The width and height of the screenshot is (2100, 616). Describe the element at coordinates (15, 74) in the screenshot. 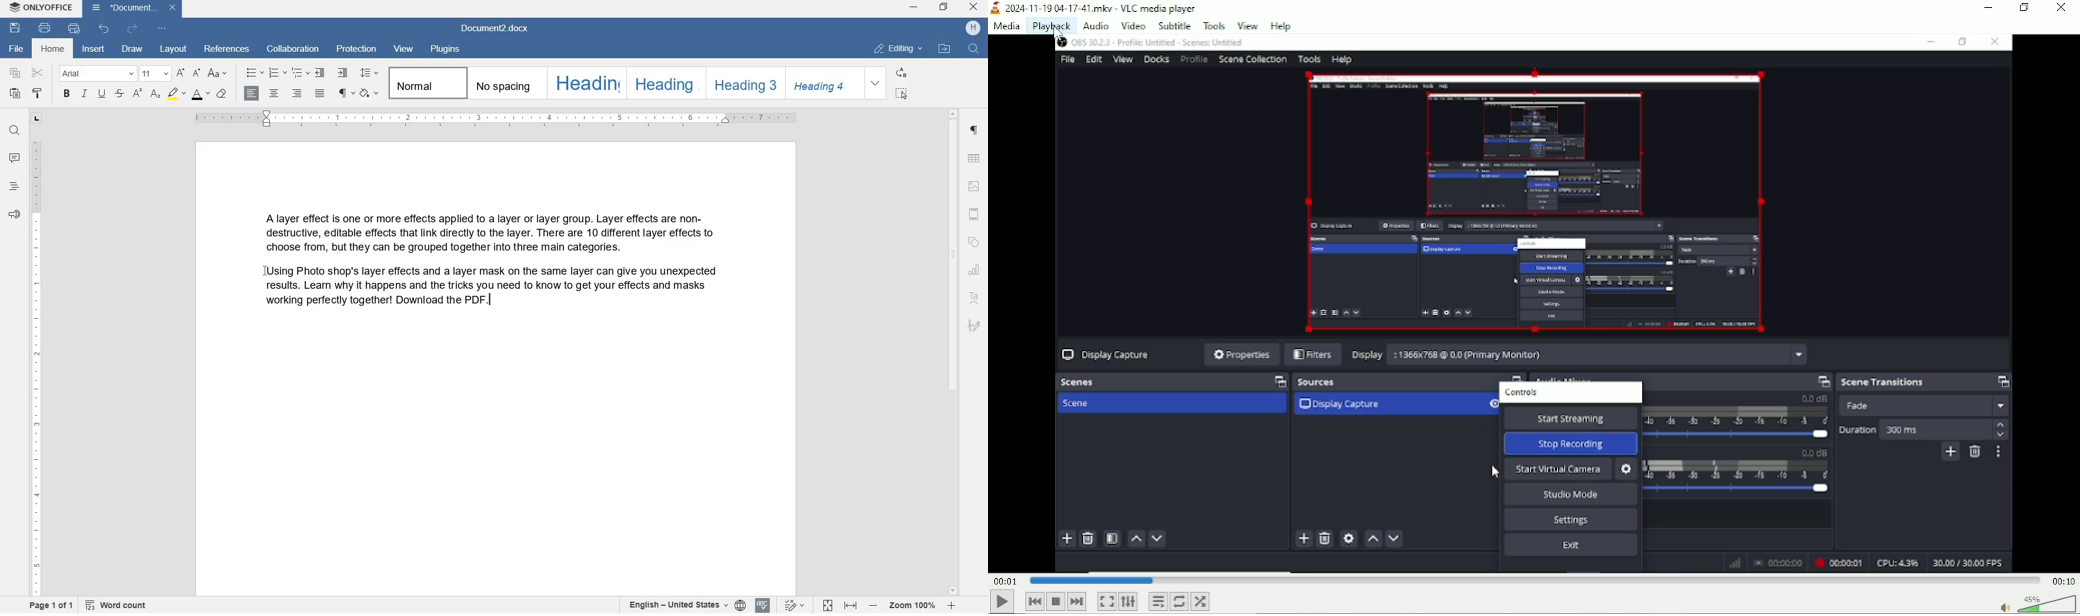

I see `COPY` at that location.